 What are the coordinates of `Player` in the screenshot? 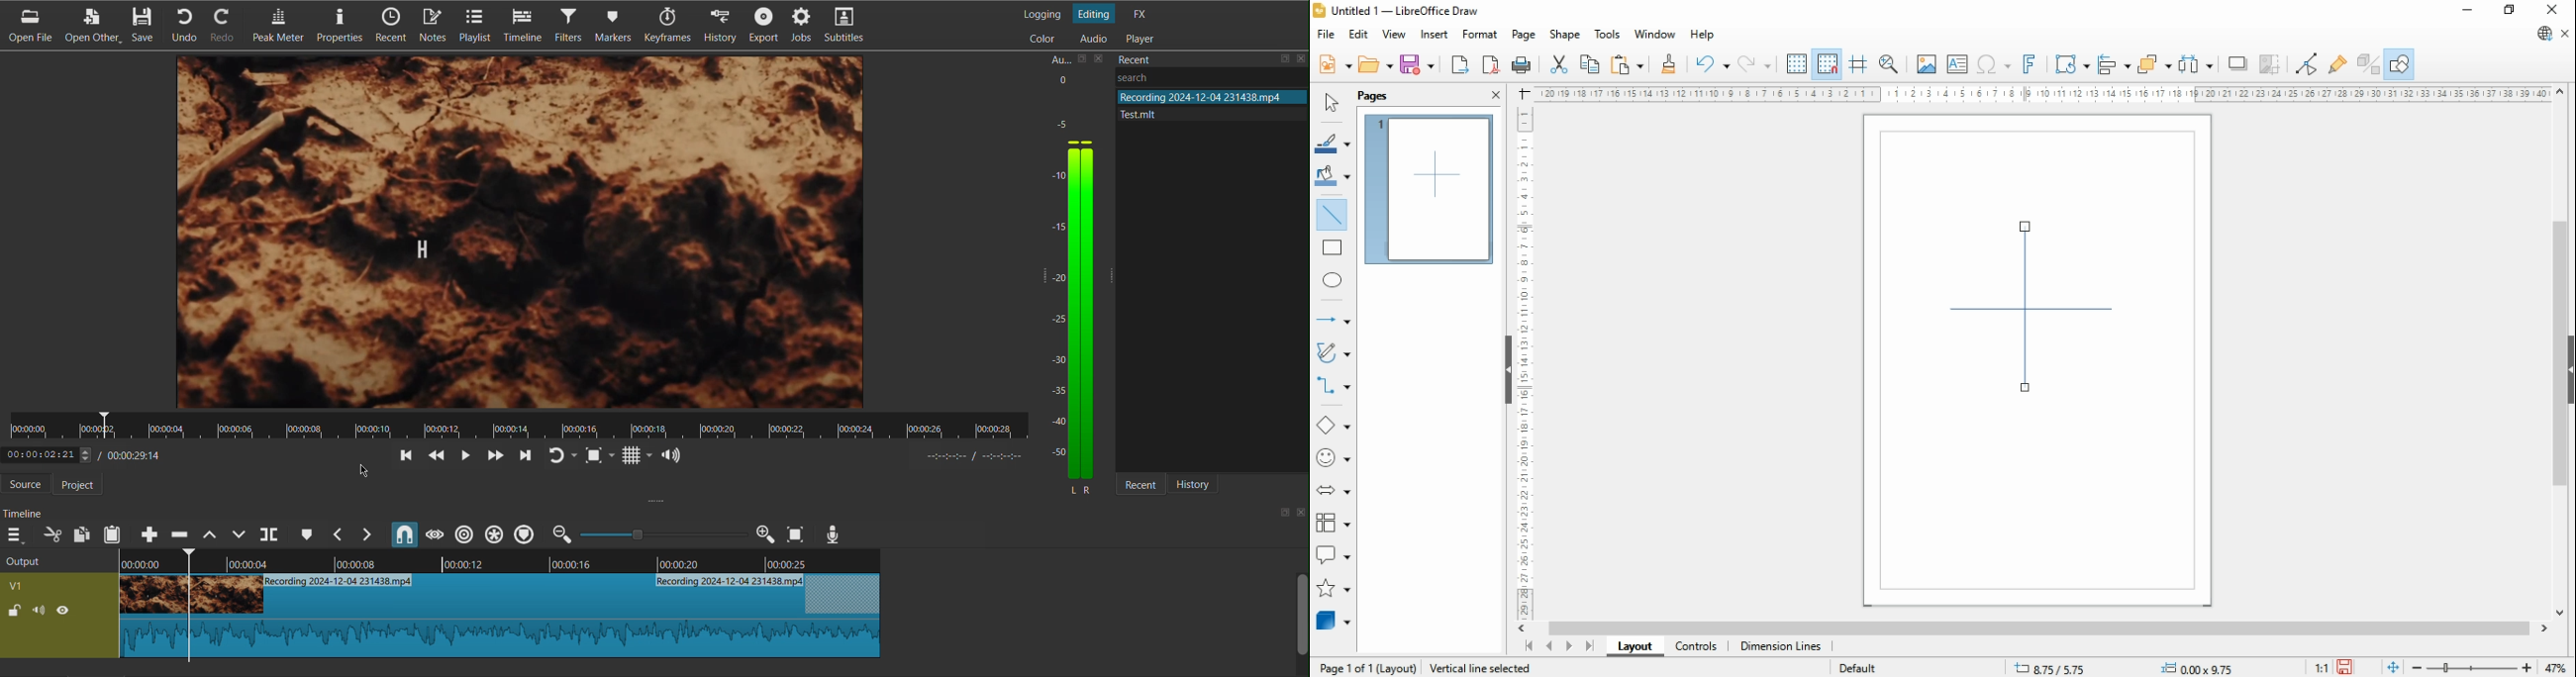 It's located at (1139, 38).